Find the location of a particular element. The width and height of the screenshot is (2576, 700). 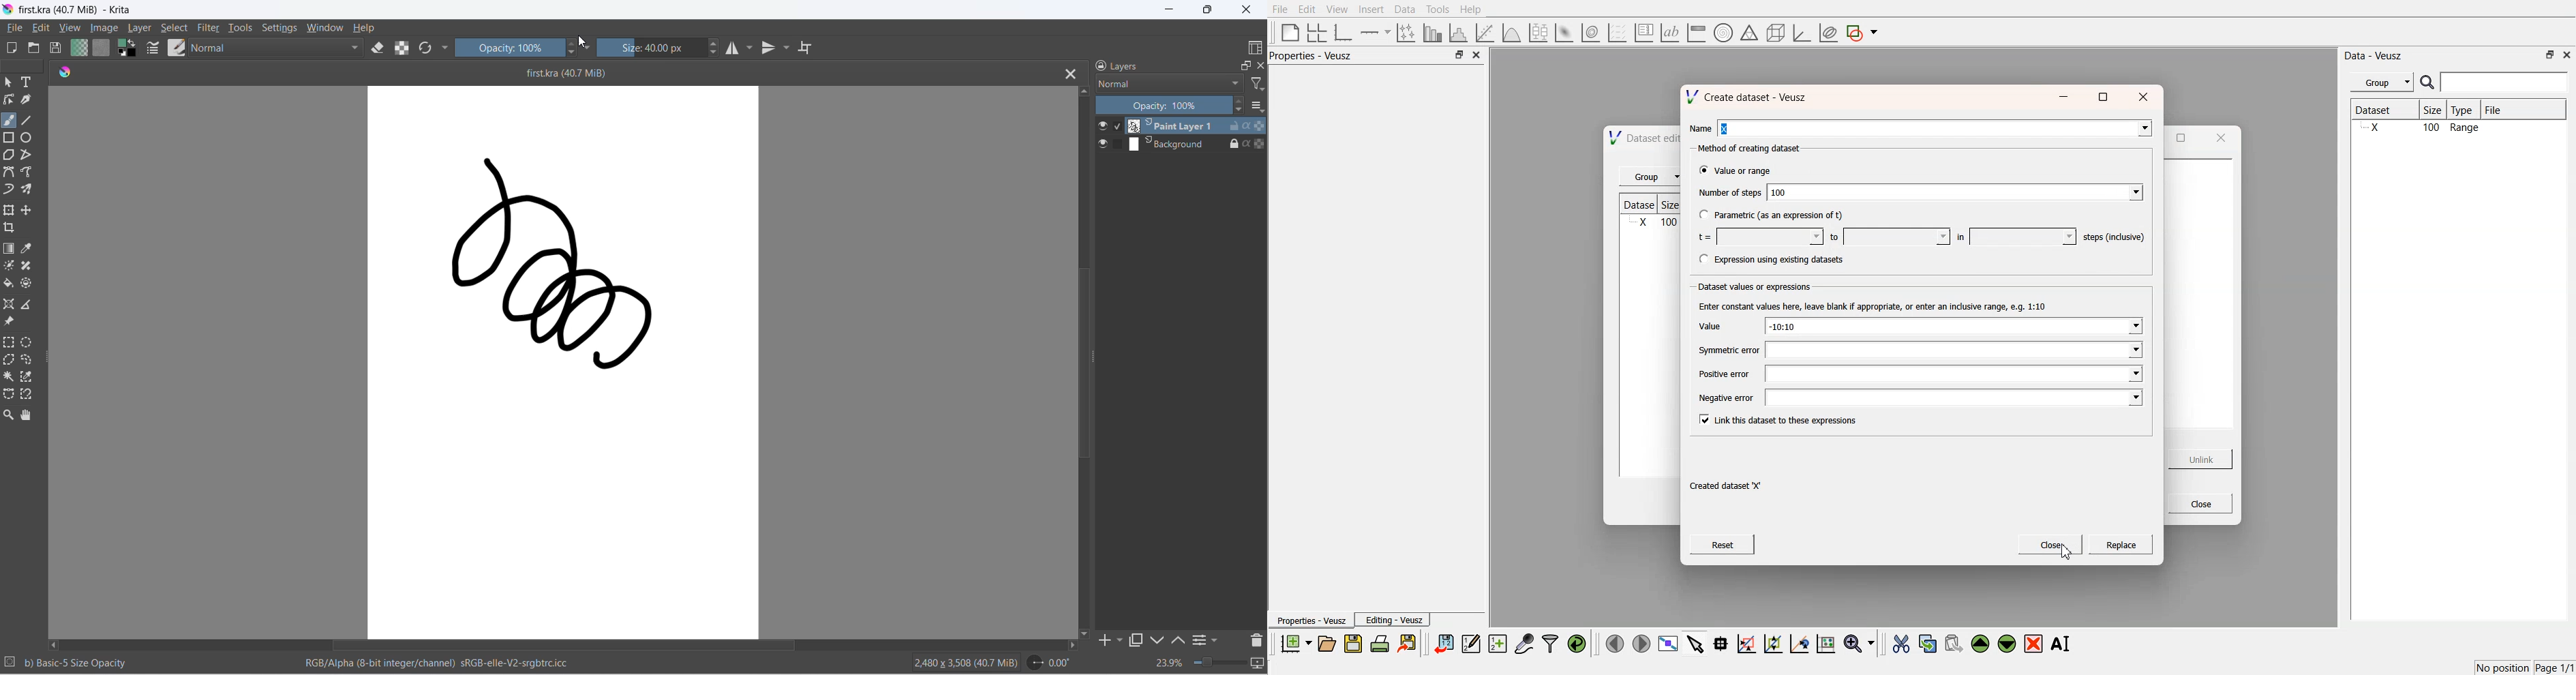

horizontal mirror tool is located at coordinates (732, 48).